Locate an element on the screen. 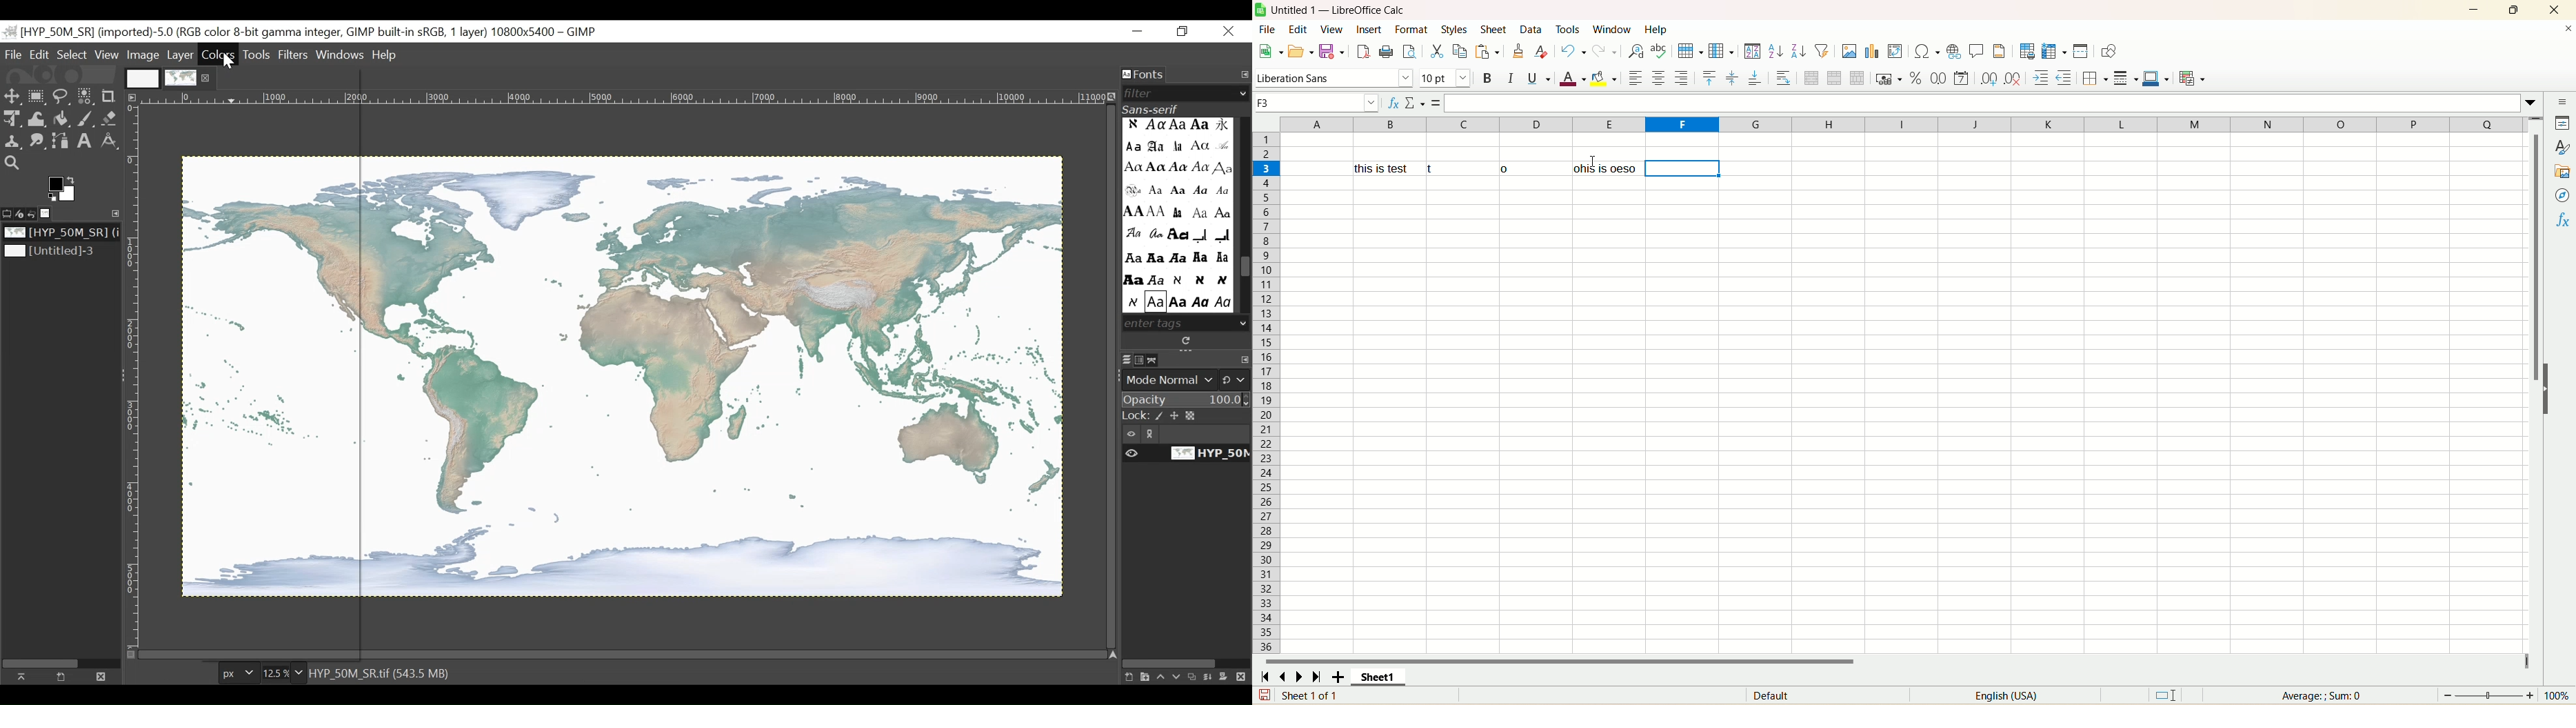 This screenshot has width=2576, height=728. italics is located at coordinates (1512, 80).